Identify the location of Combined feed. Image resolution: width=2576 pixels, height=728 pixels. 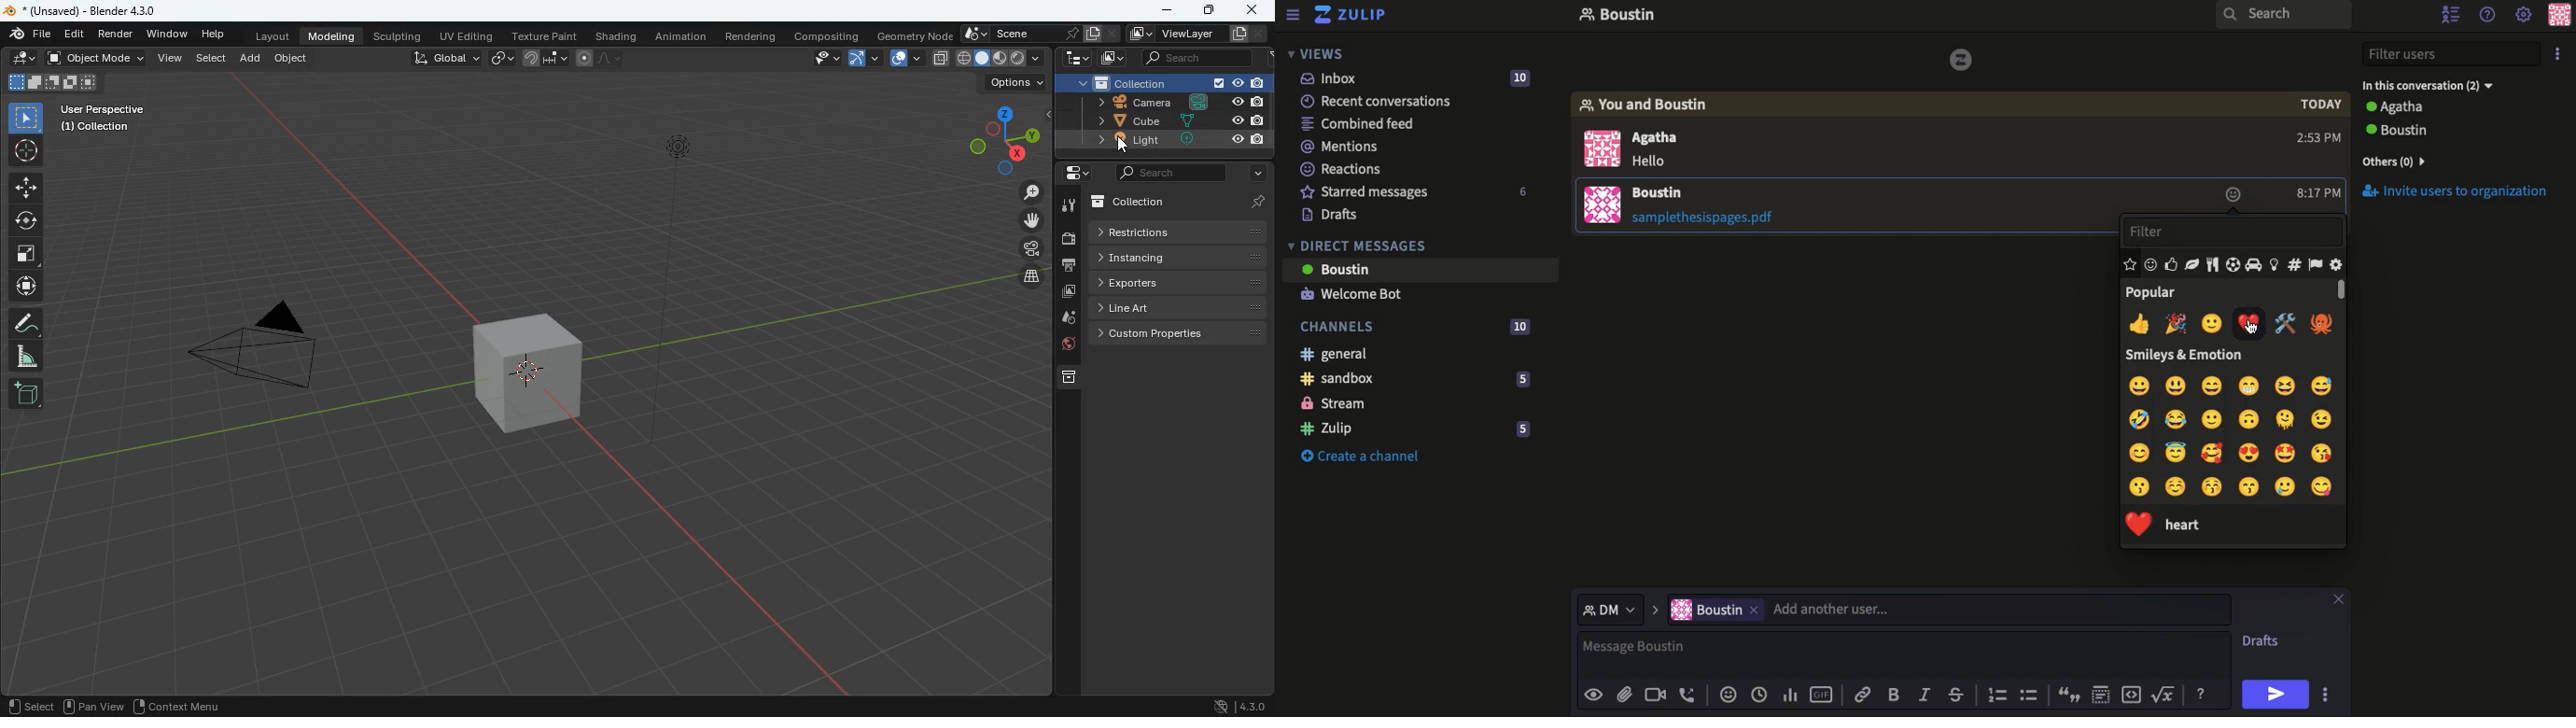
(1361, 126).